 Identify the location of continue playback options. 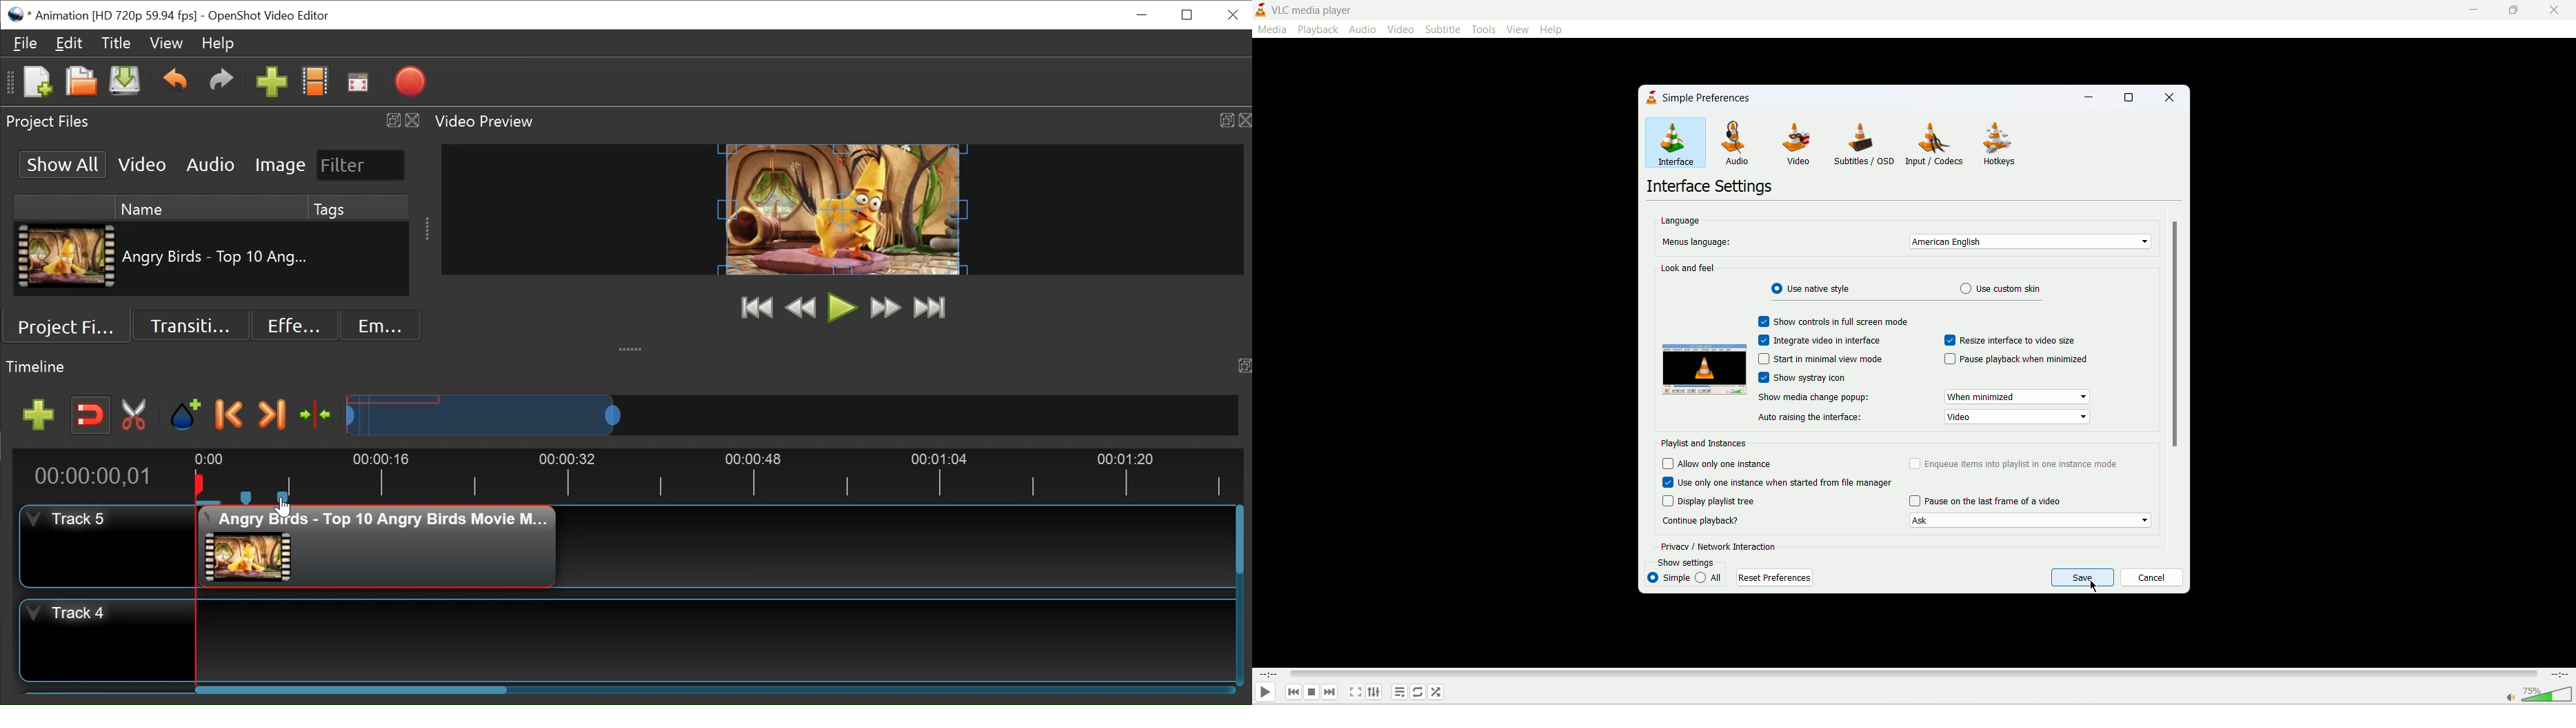
(2030, 522).